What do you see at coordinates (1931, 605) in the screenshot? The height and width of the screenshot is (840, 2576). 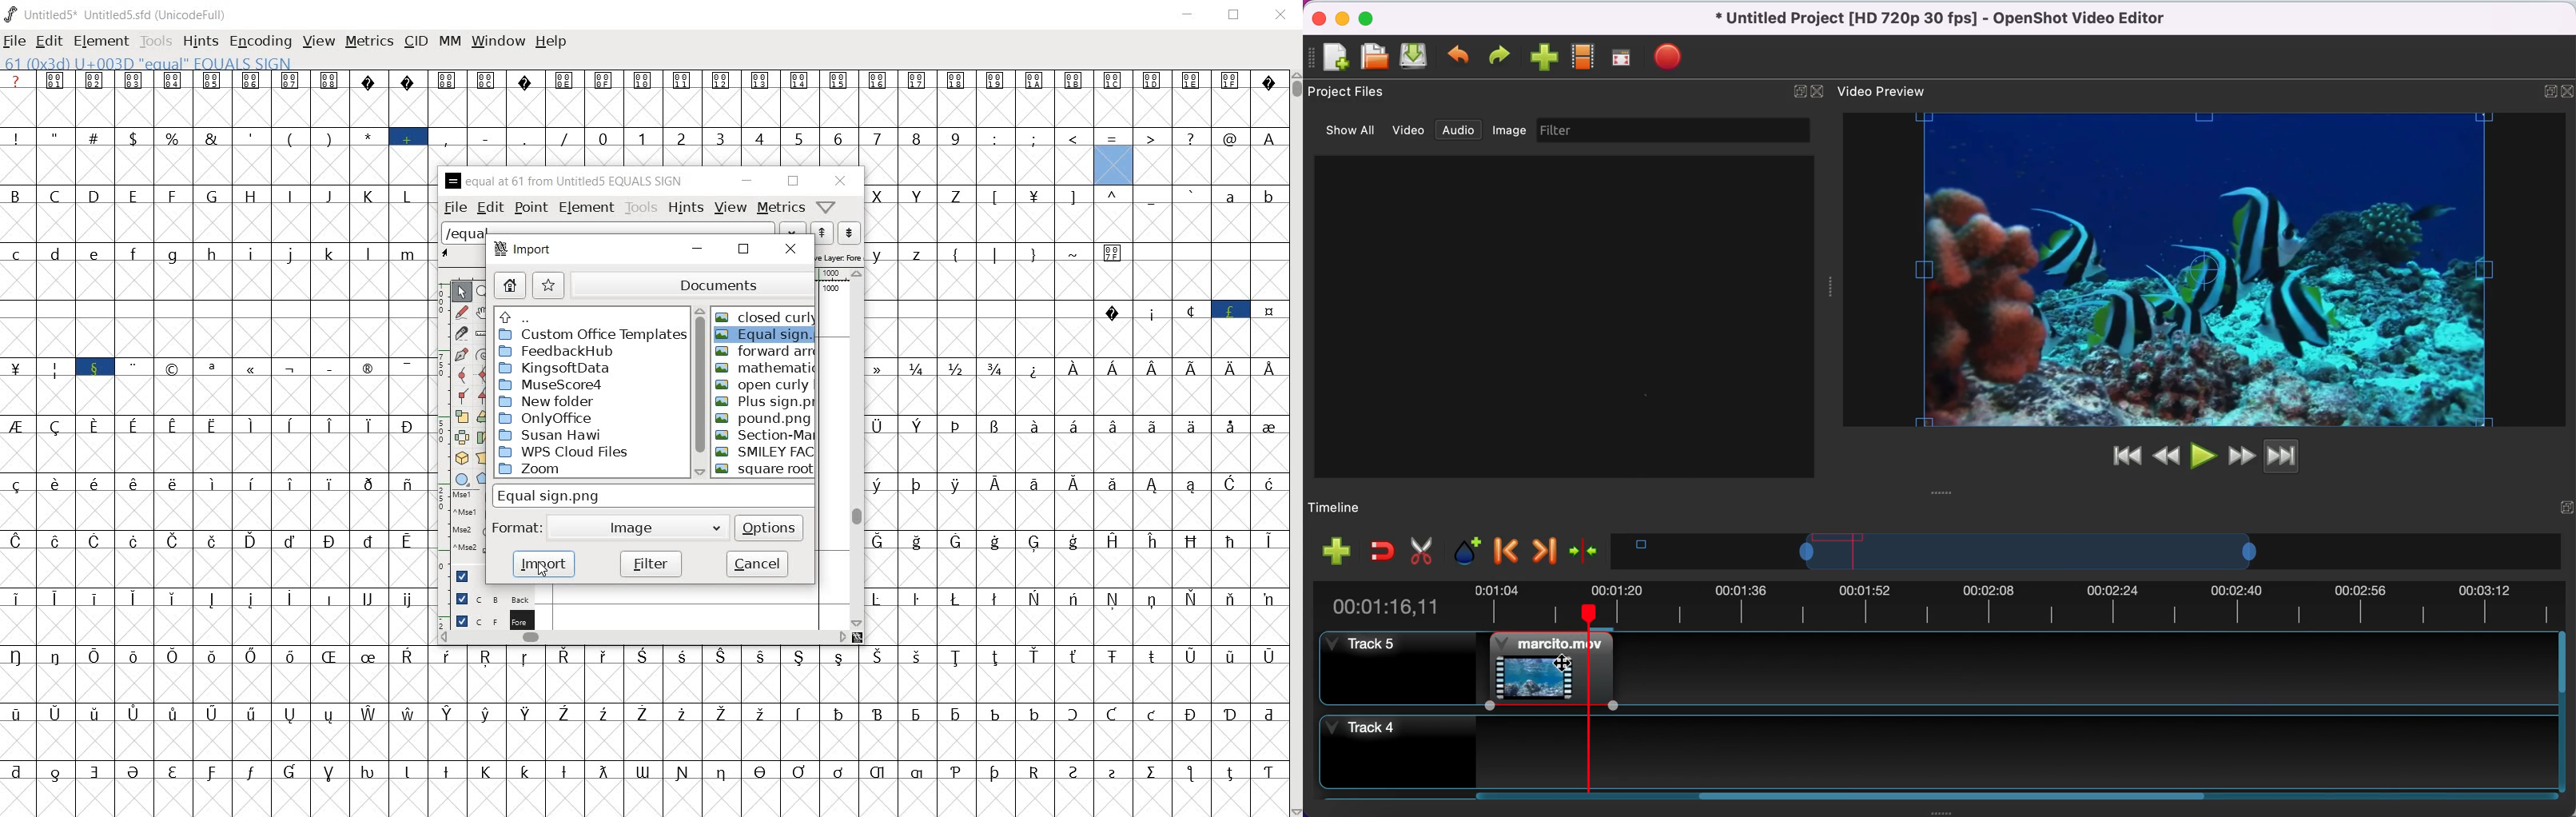 I see `time duration` at bounding box center [1931, 605].